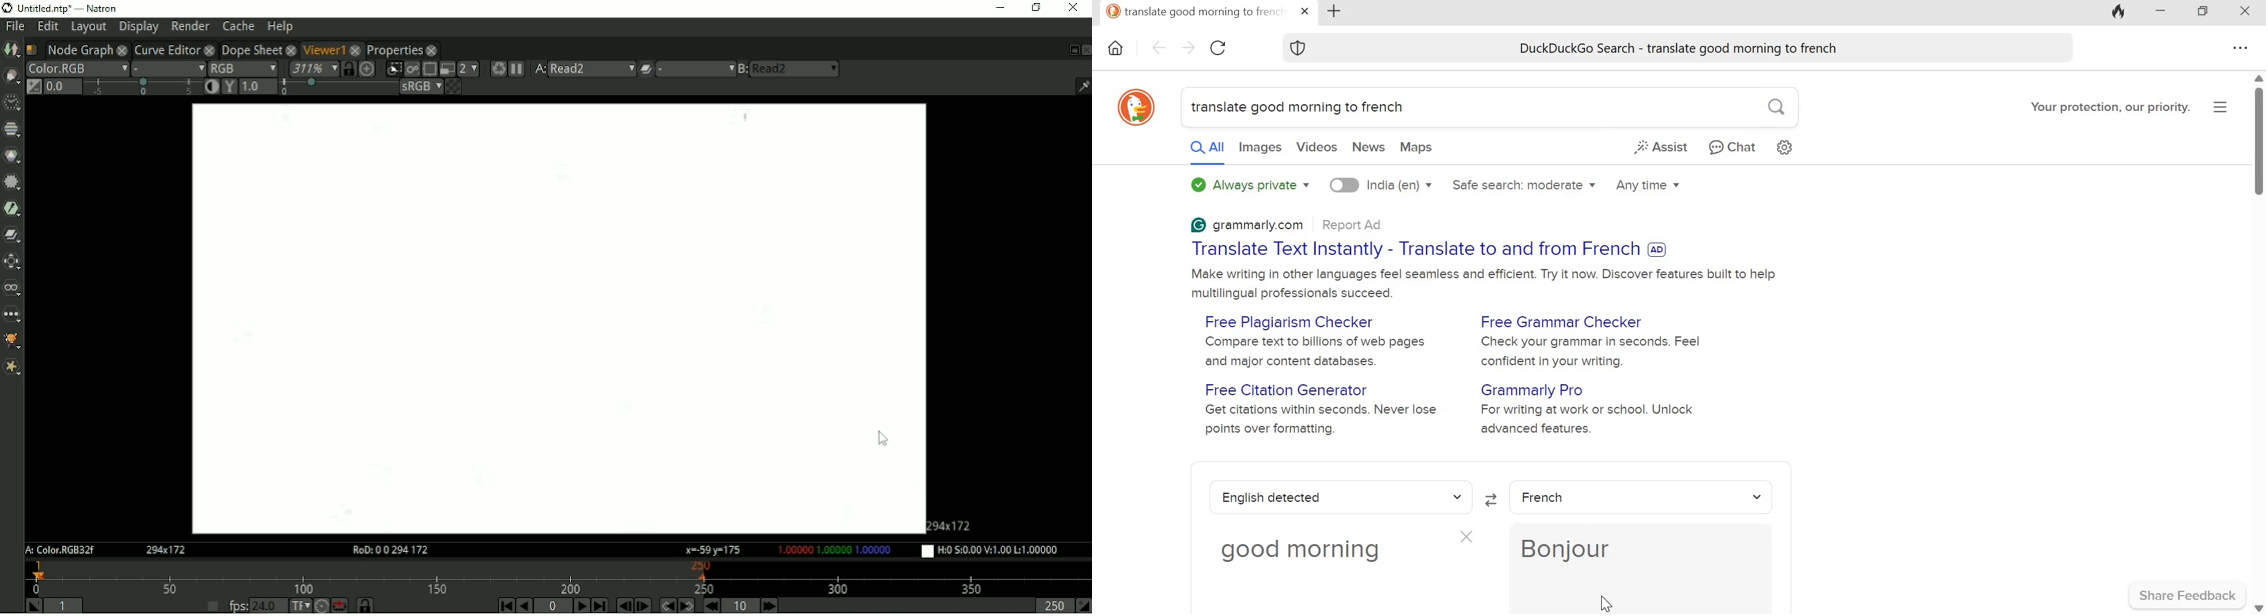 The height and width of the screenshot is (616, 2268). I want to click on translate good morning to french, so click(1466, 107).